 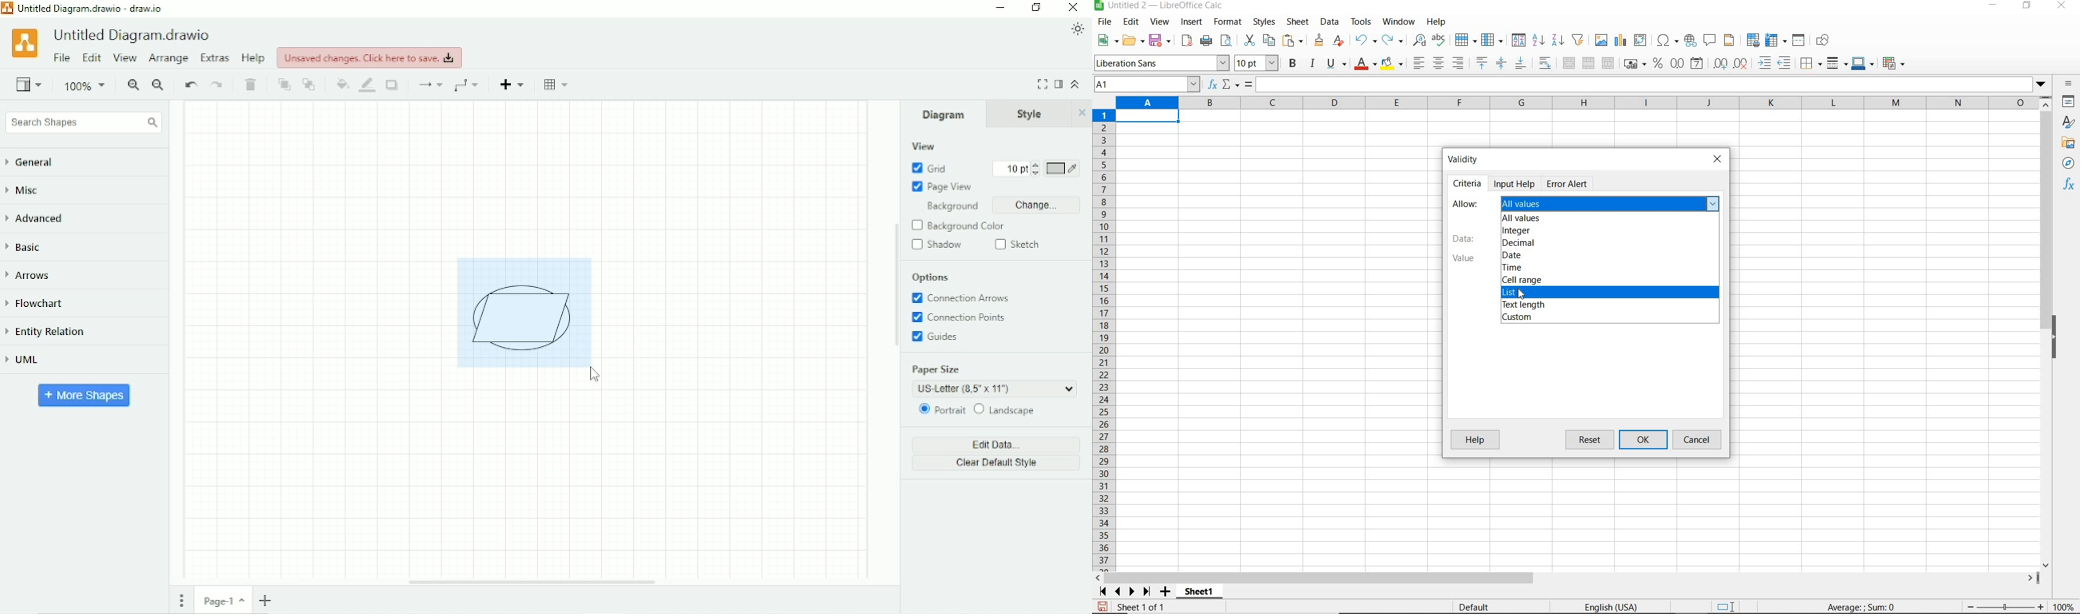 What do you see at coordinates (1074, 8) in the screenshot?
I see `Close` at bounding box center [1074, 8].